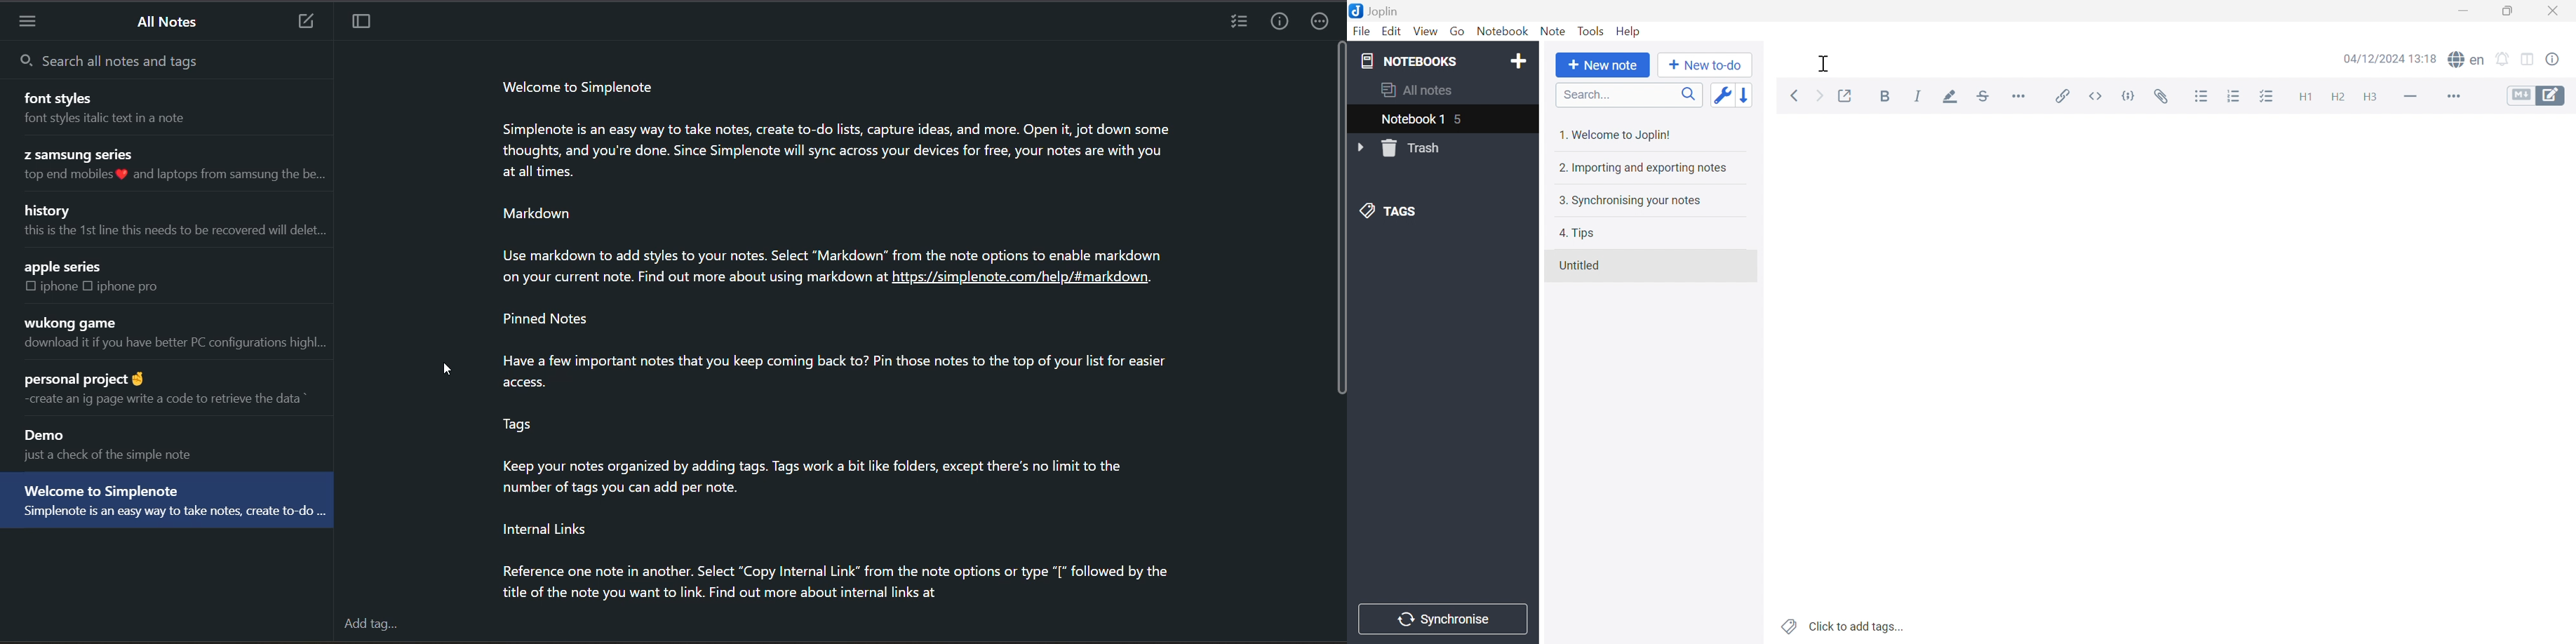 Image resolution: width=2576 pixels, height=644 pixels. What do you see at coordinates (1414, 149) in the screenshot?
I see `Trash` at bounding box center [1414, 149].